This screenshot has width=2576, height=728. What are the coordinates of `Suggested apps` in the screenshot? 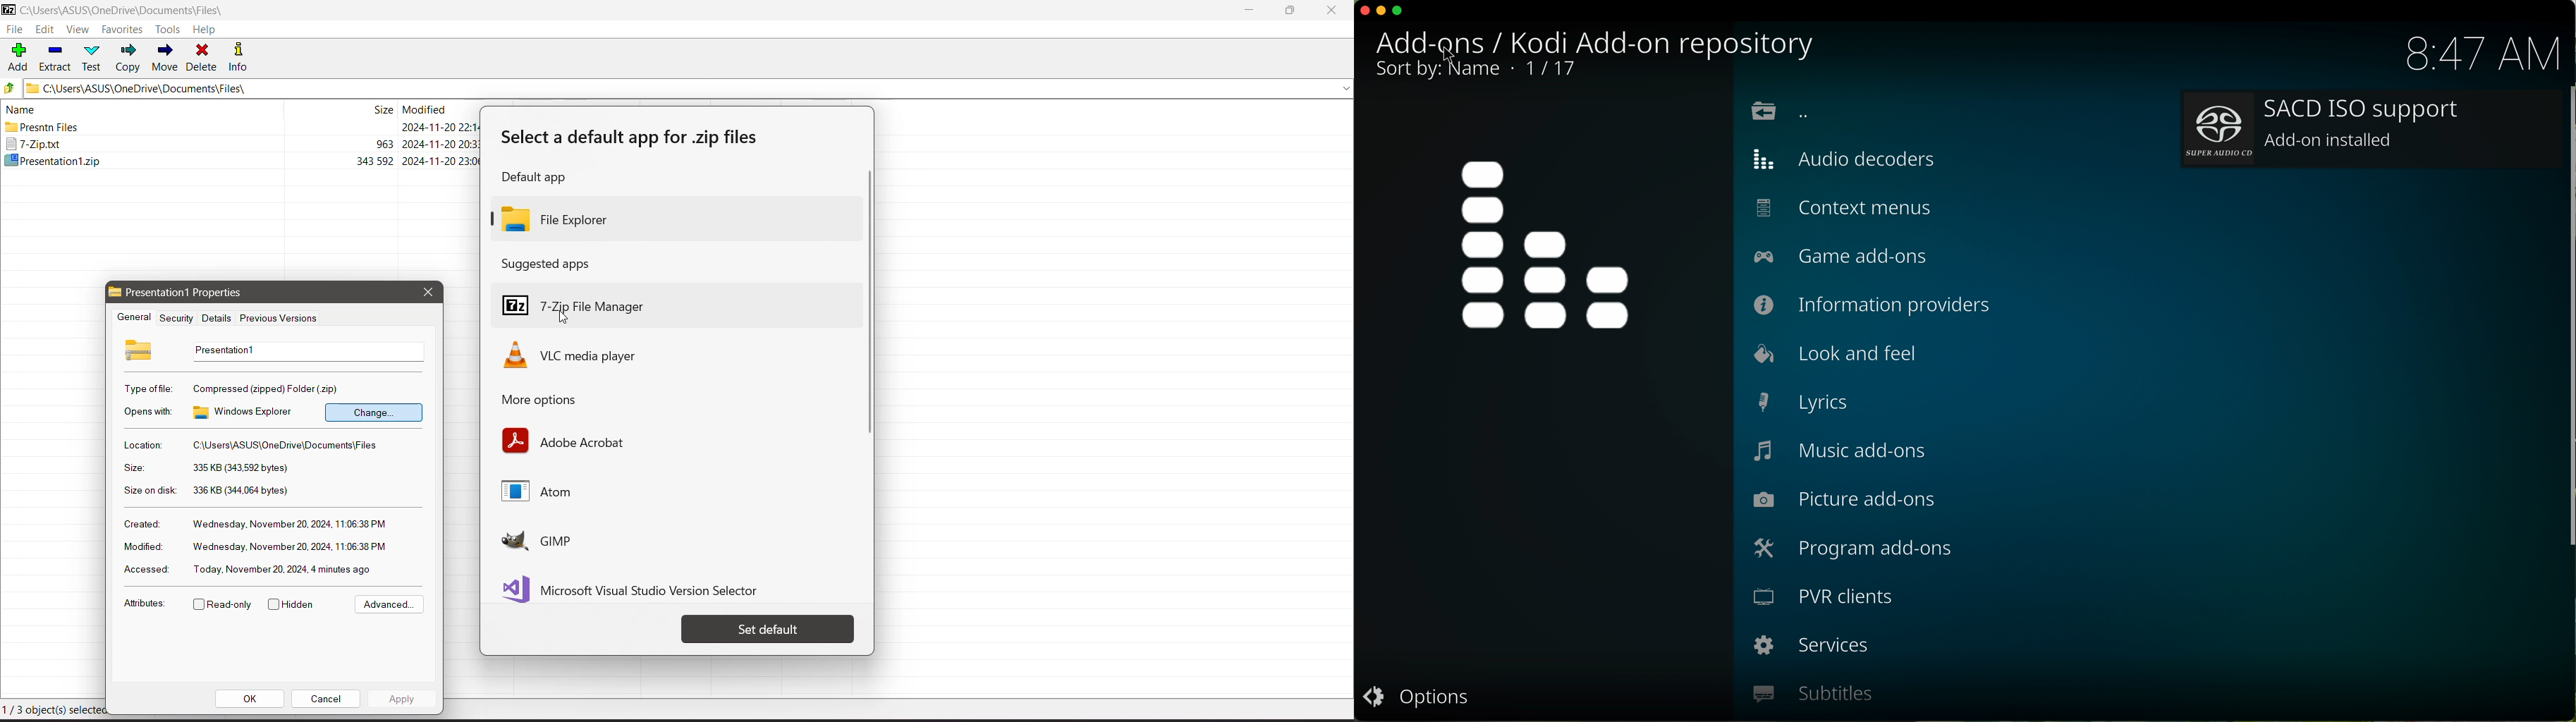 It's located at (551, 263).